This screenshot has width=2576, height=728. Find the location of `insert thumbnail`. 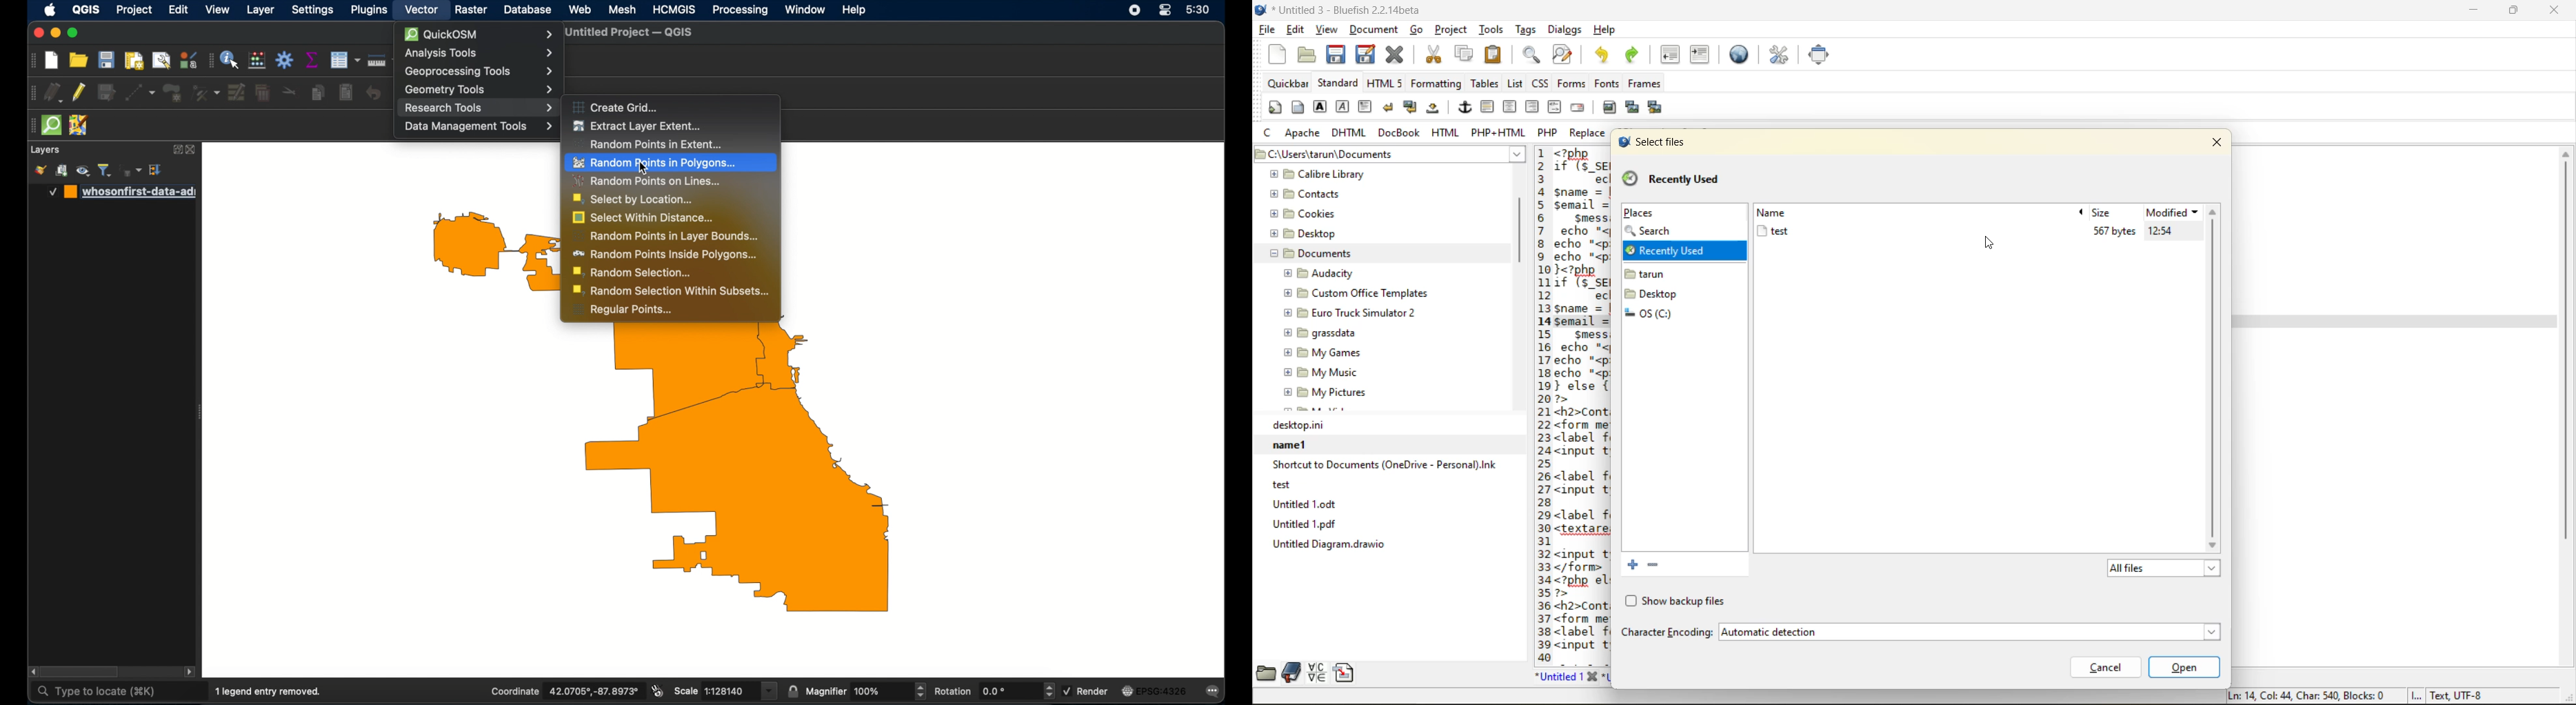

insert thumbnail is located at coordinates (1633, 109).